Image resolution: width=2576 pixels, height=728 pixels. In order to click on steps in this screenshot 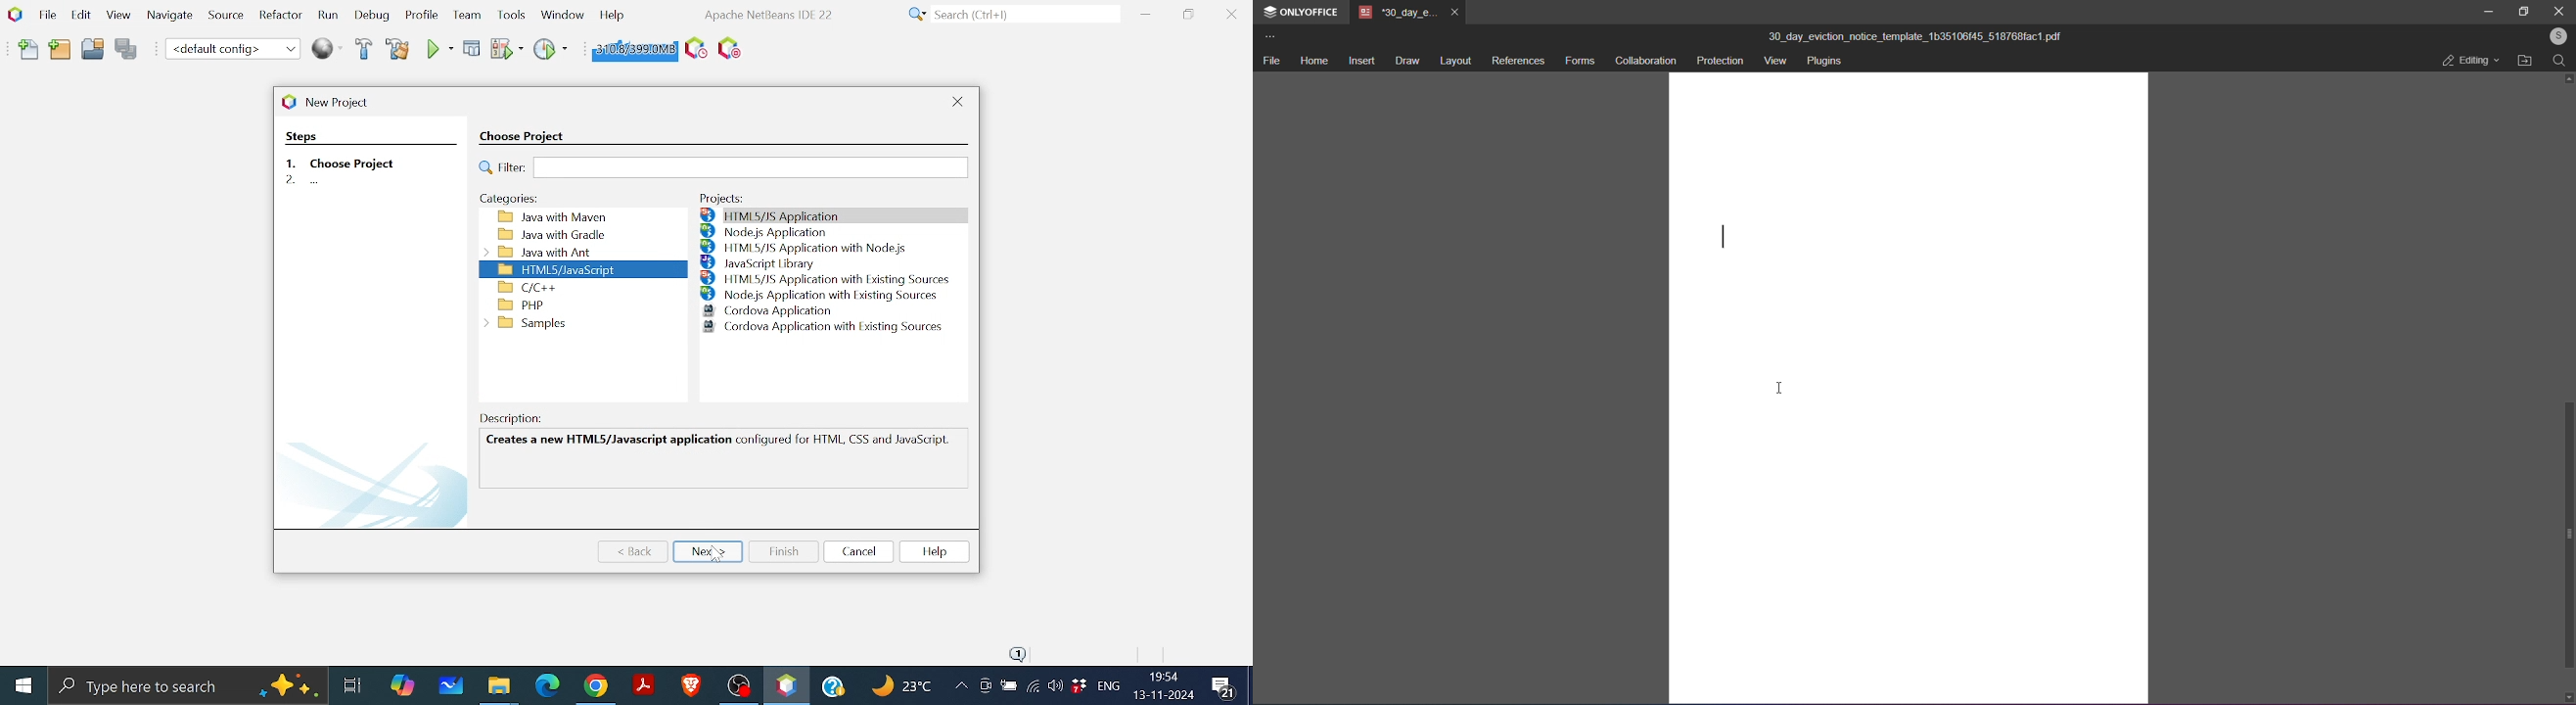, I will do `click(305, 136)`.